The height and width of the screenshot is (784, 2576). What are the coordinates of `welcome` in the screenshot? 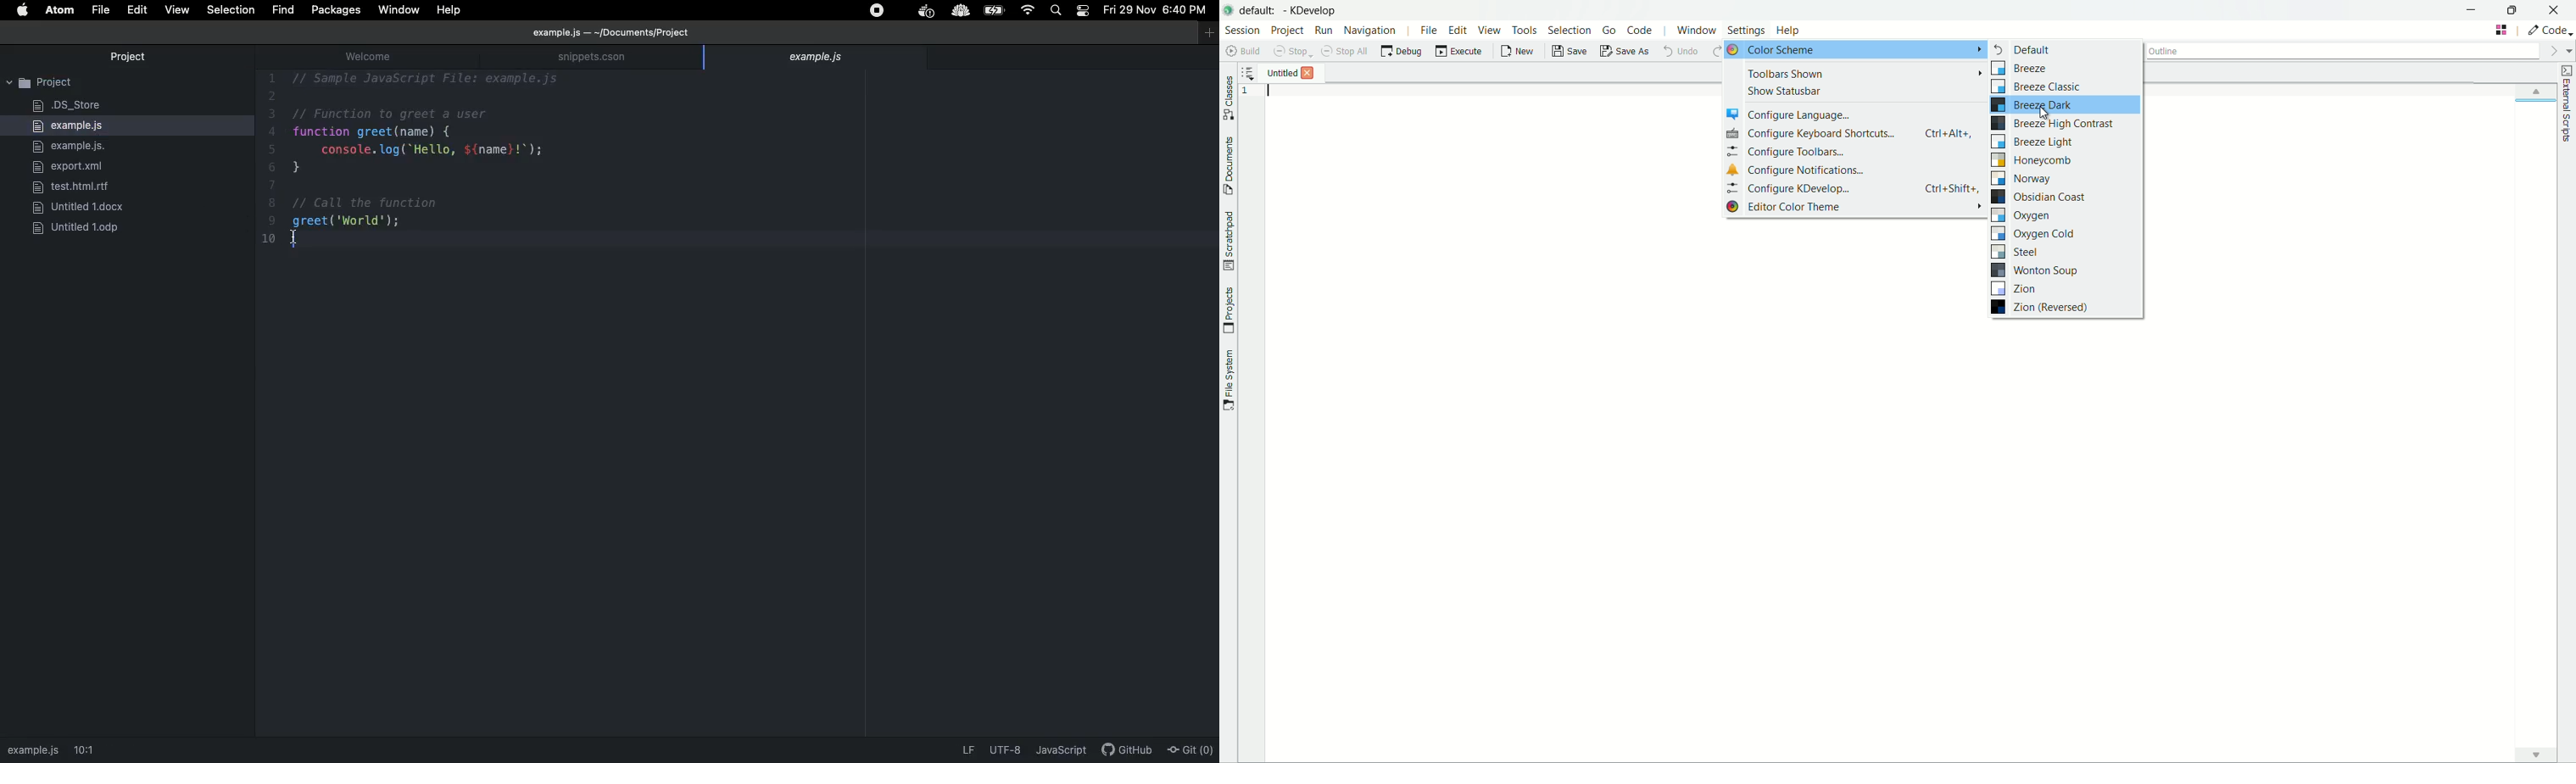 It's located at (380, 56).